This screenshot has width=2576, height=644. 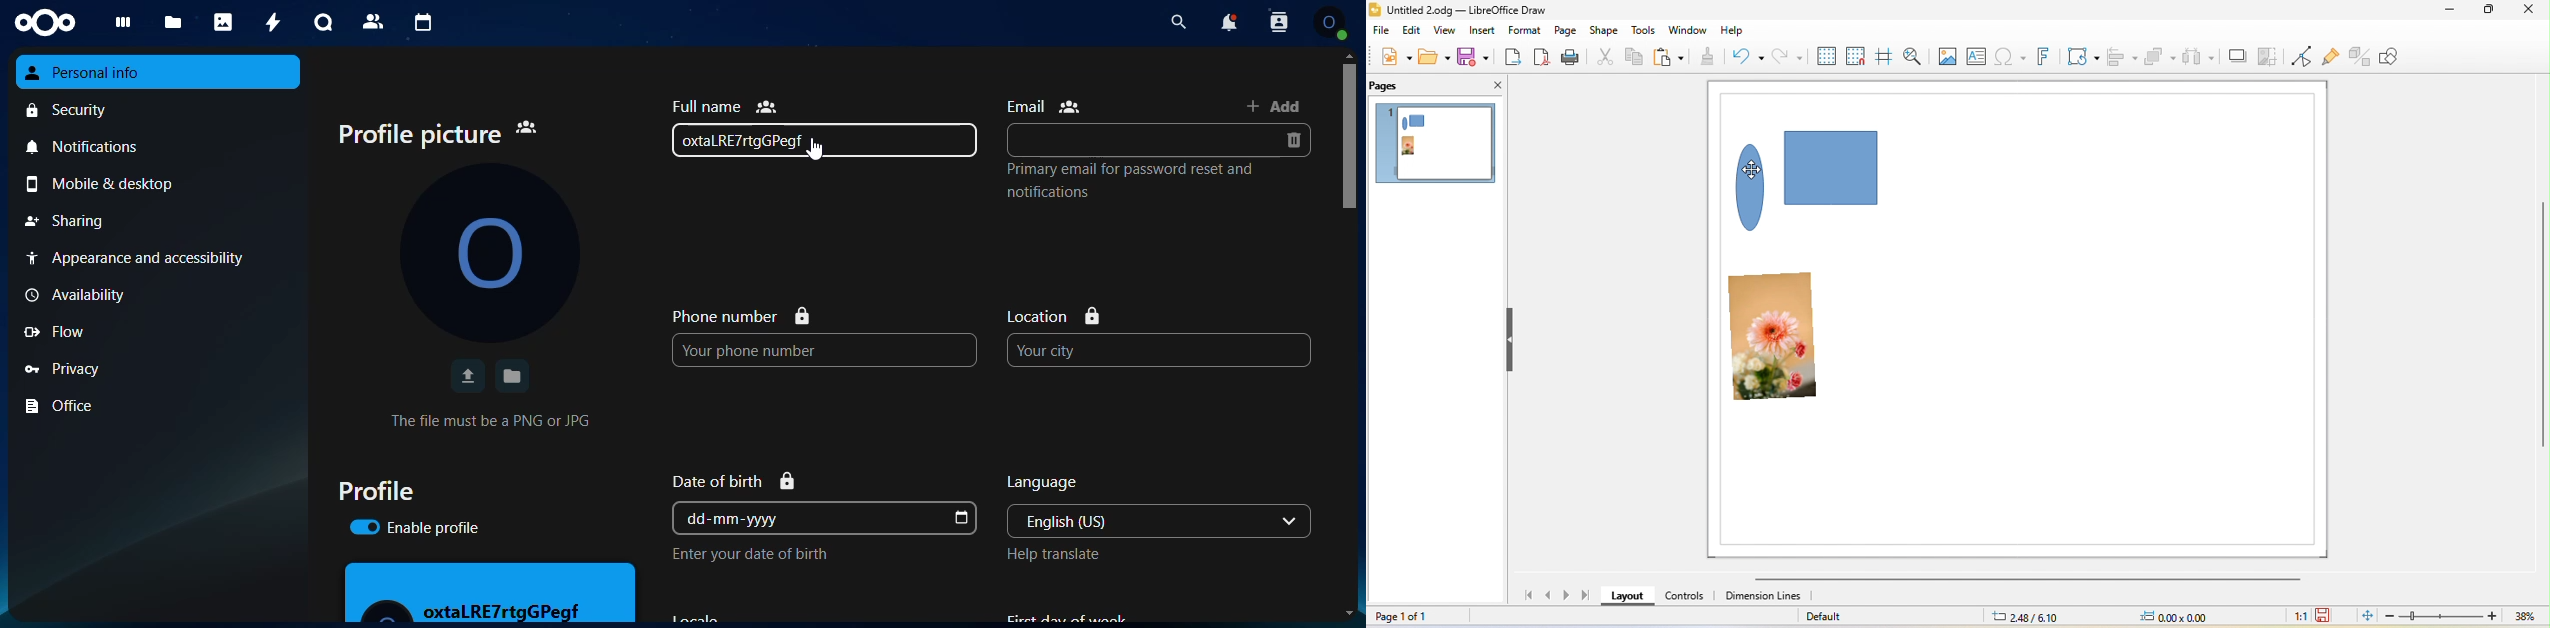 What do you see at coordinates (1349, 55) in the screenshot?
I see `scroll up` at bounding box center [1349, 55].